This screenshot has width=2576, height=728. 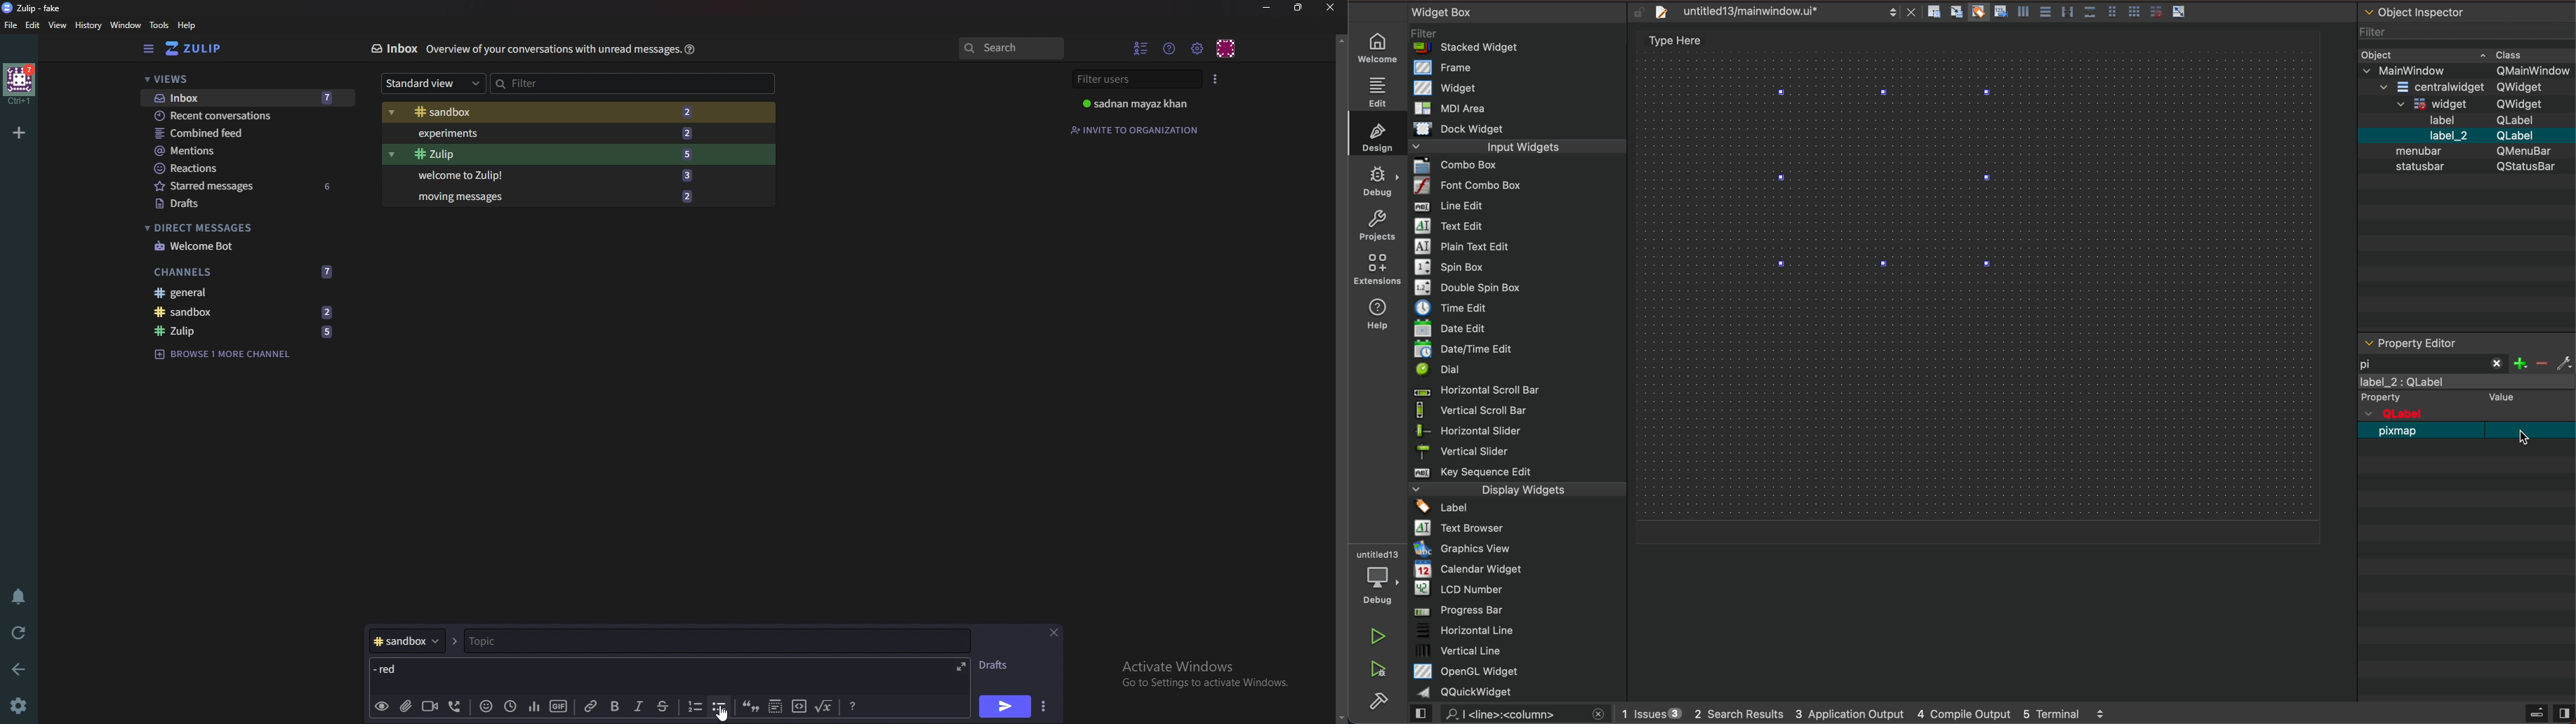 I want to click on combined feed, so click(x=247, y=133).